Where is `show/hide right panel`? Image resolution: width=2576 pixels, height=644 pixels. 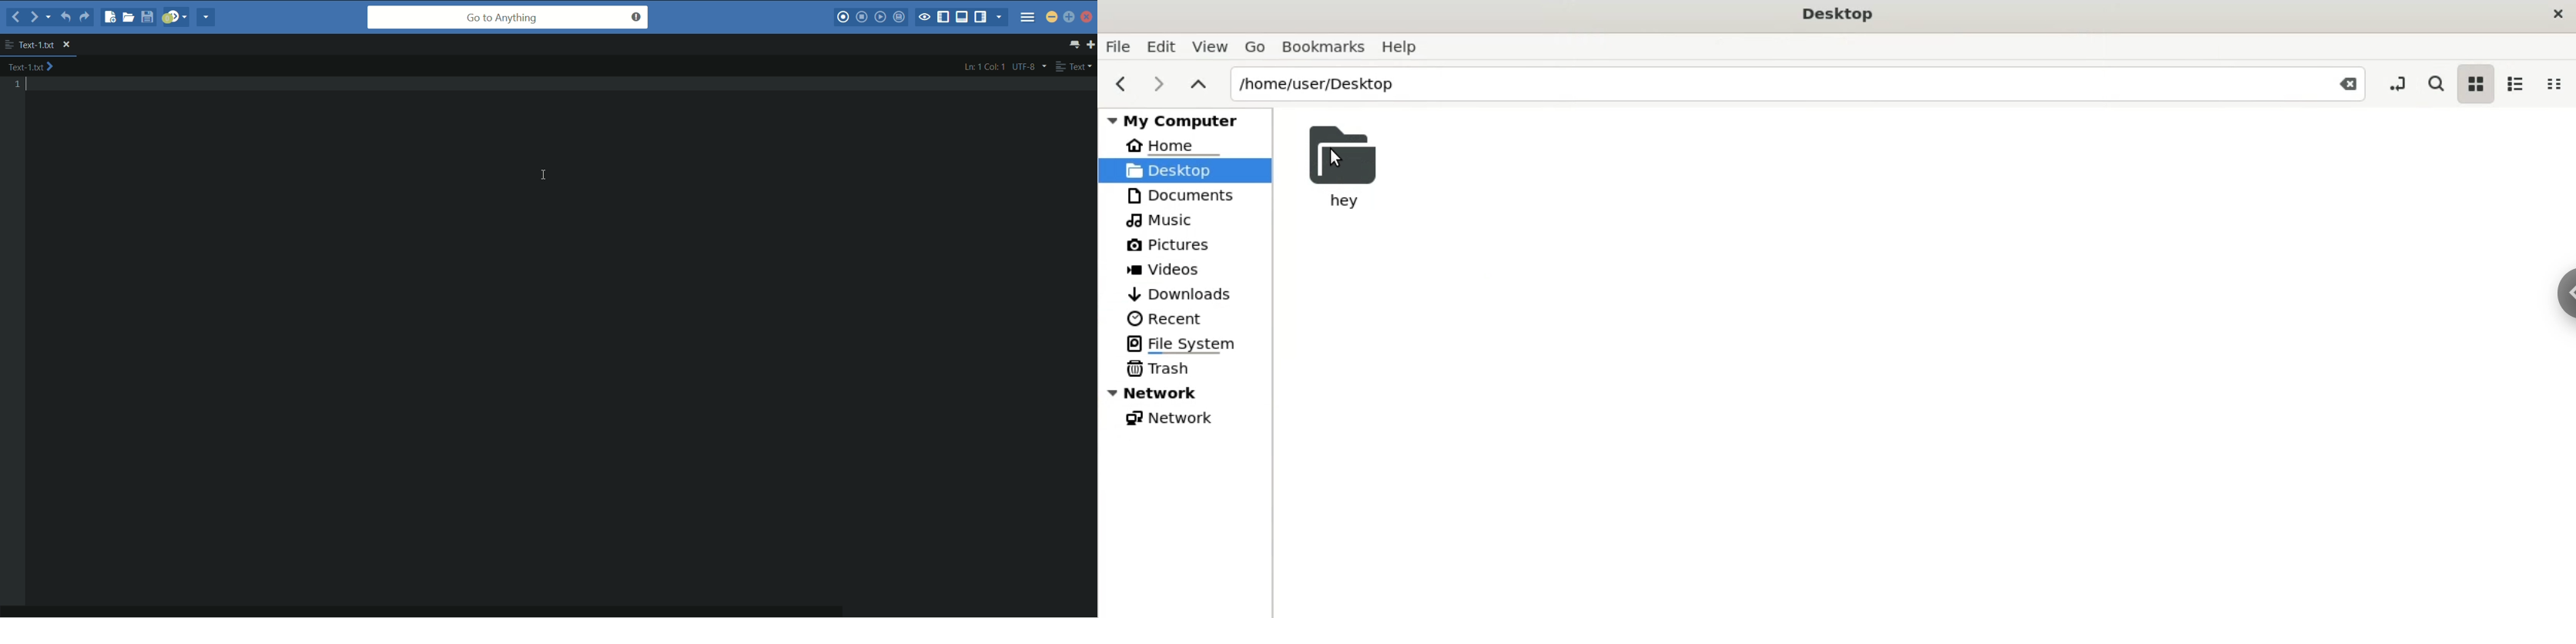
show/hide right panel is located at coordinates (981, 17).